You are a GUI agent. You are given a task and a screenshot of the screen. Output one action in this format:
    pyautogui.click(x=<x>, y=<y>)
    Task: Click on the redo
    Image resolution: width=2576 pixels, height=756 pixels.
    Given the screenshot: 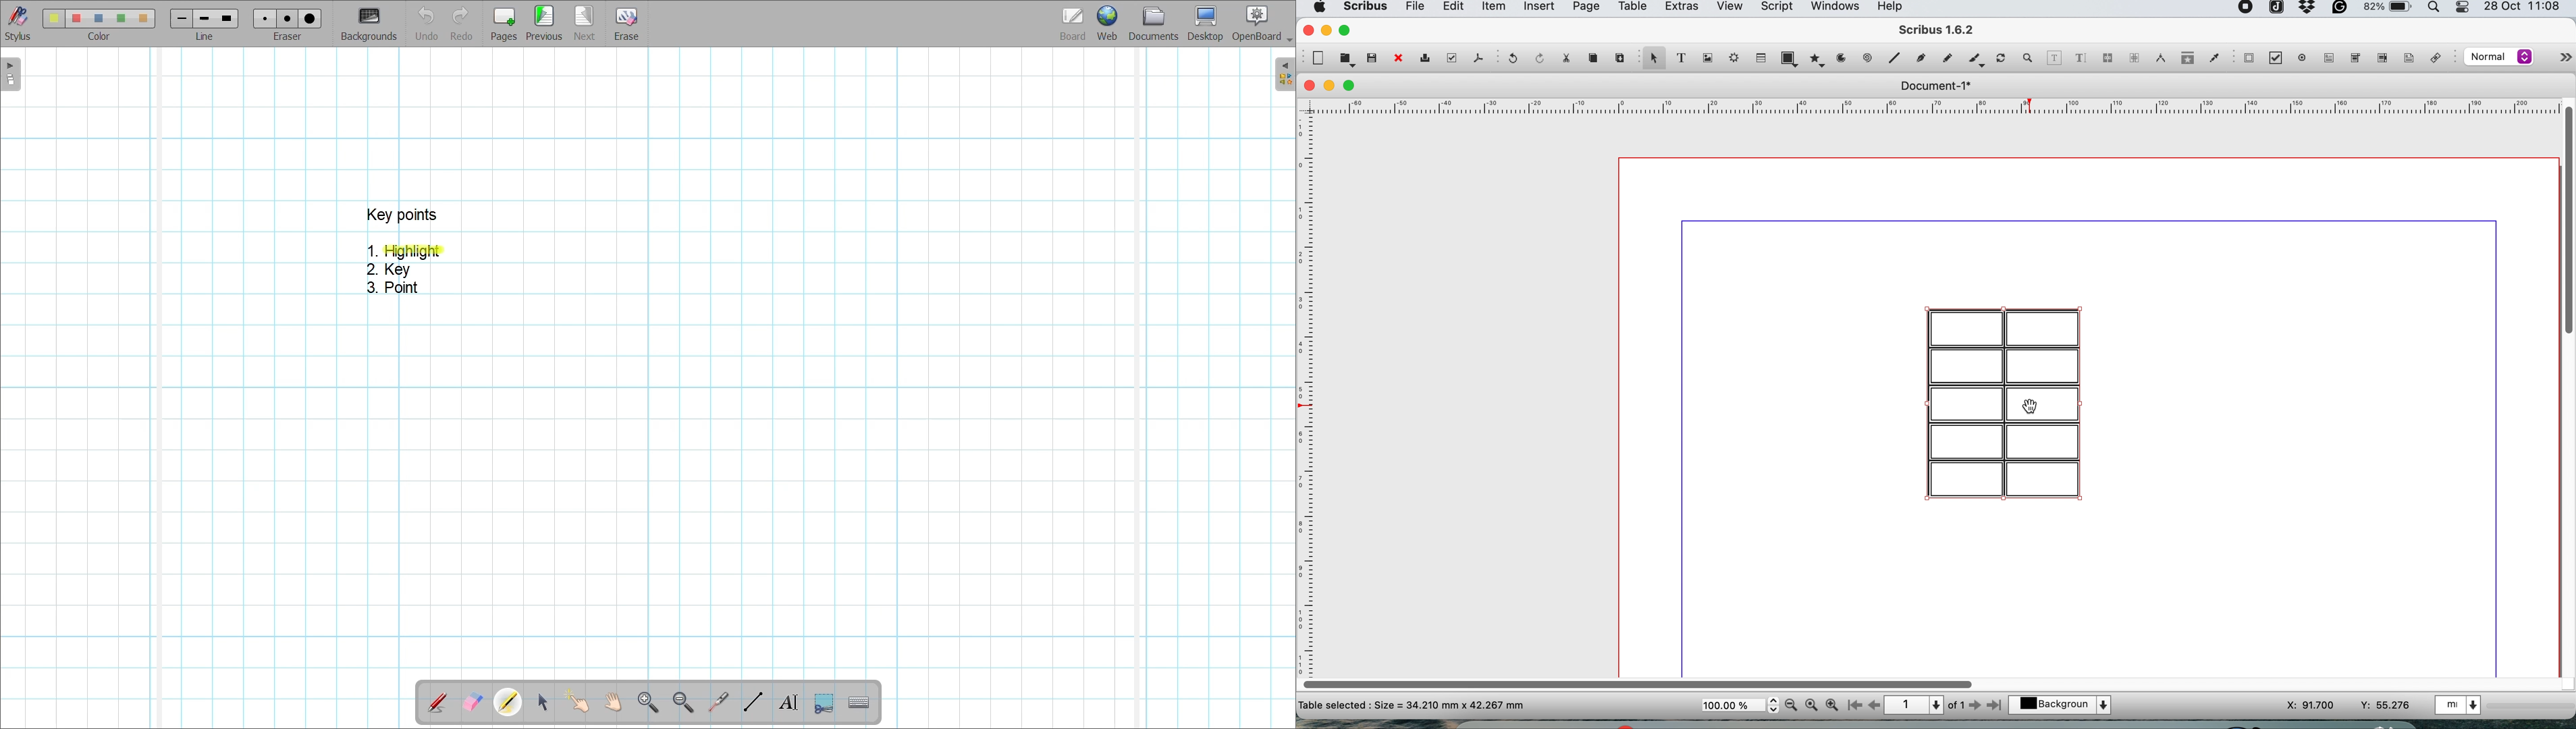 What is the action you would take?
    pyautogui.click(x=1537, y=57)
    